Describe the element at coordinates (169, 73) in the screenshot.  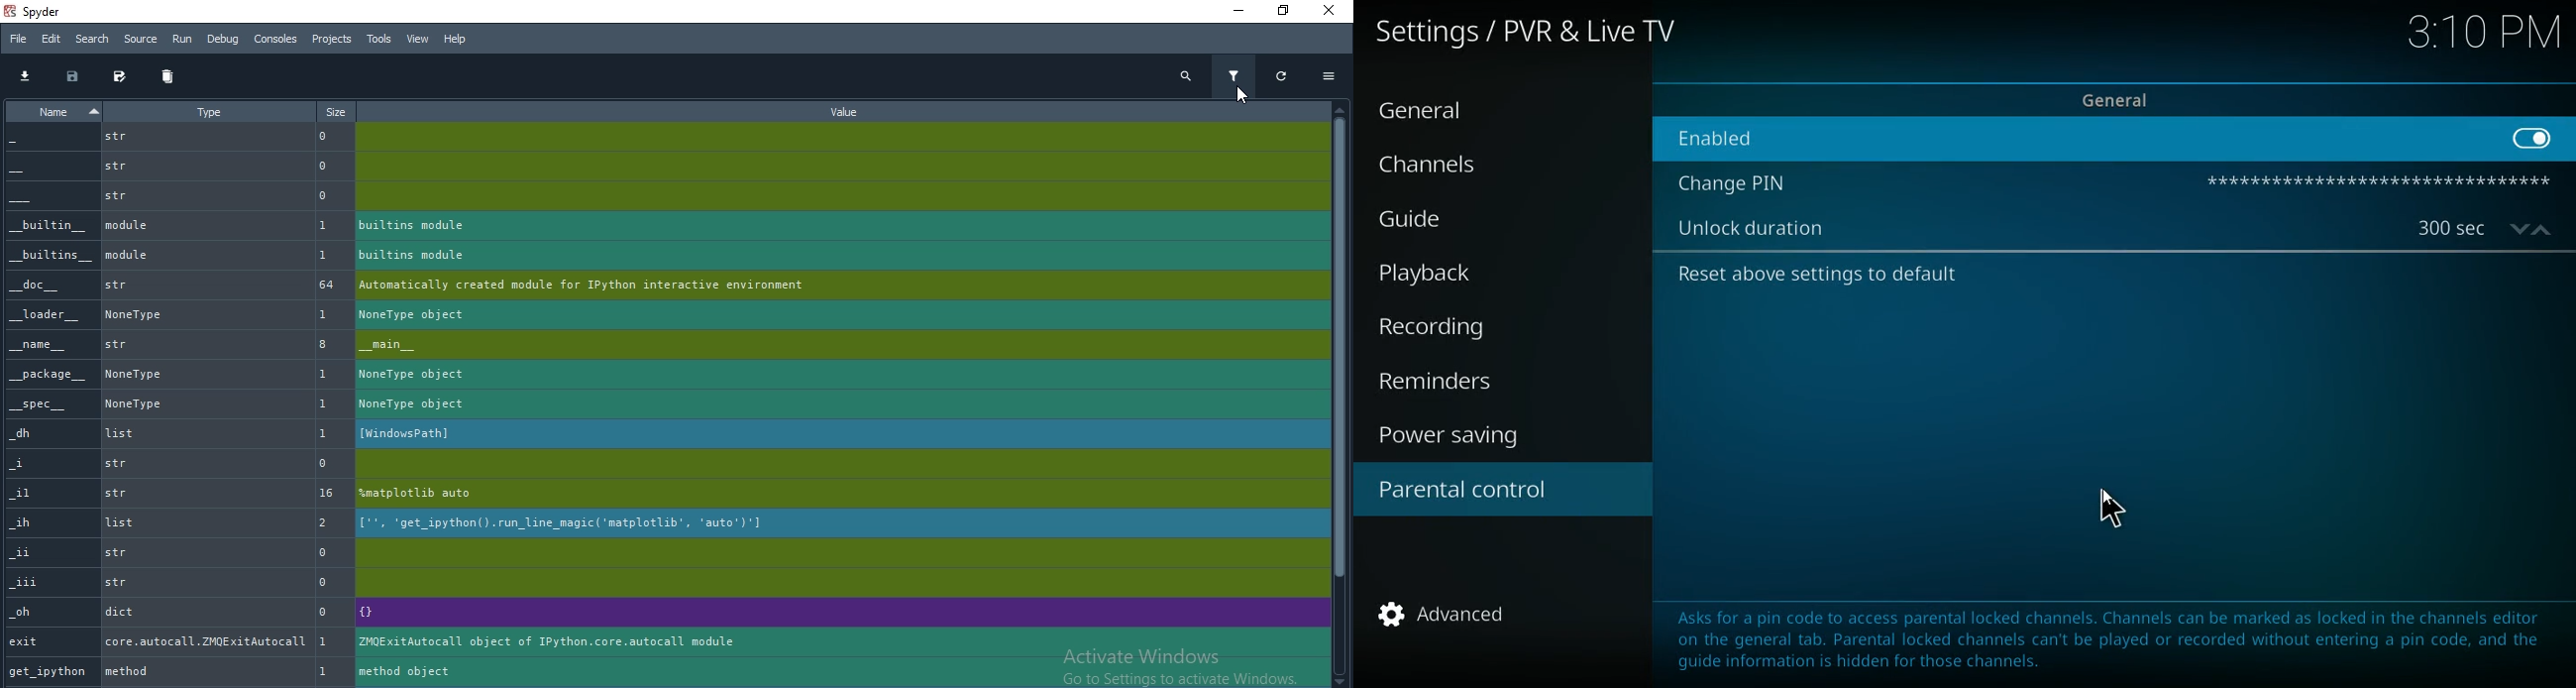
I see `delete all` at that location.